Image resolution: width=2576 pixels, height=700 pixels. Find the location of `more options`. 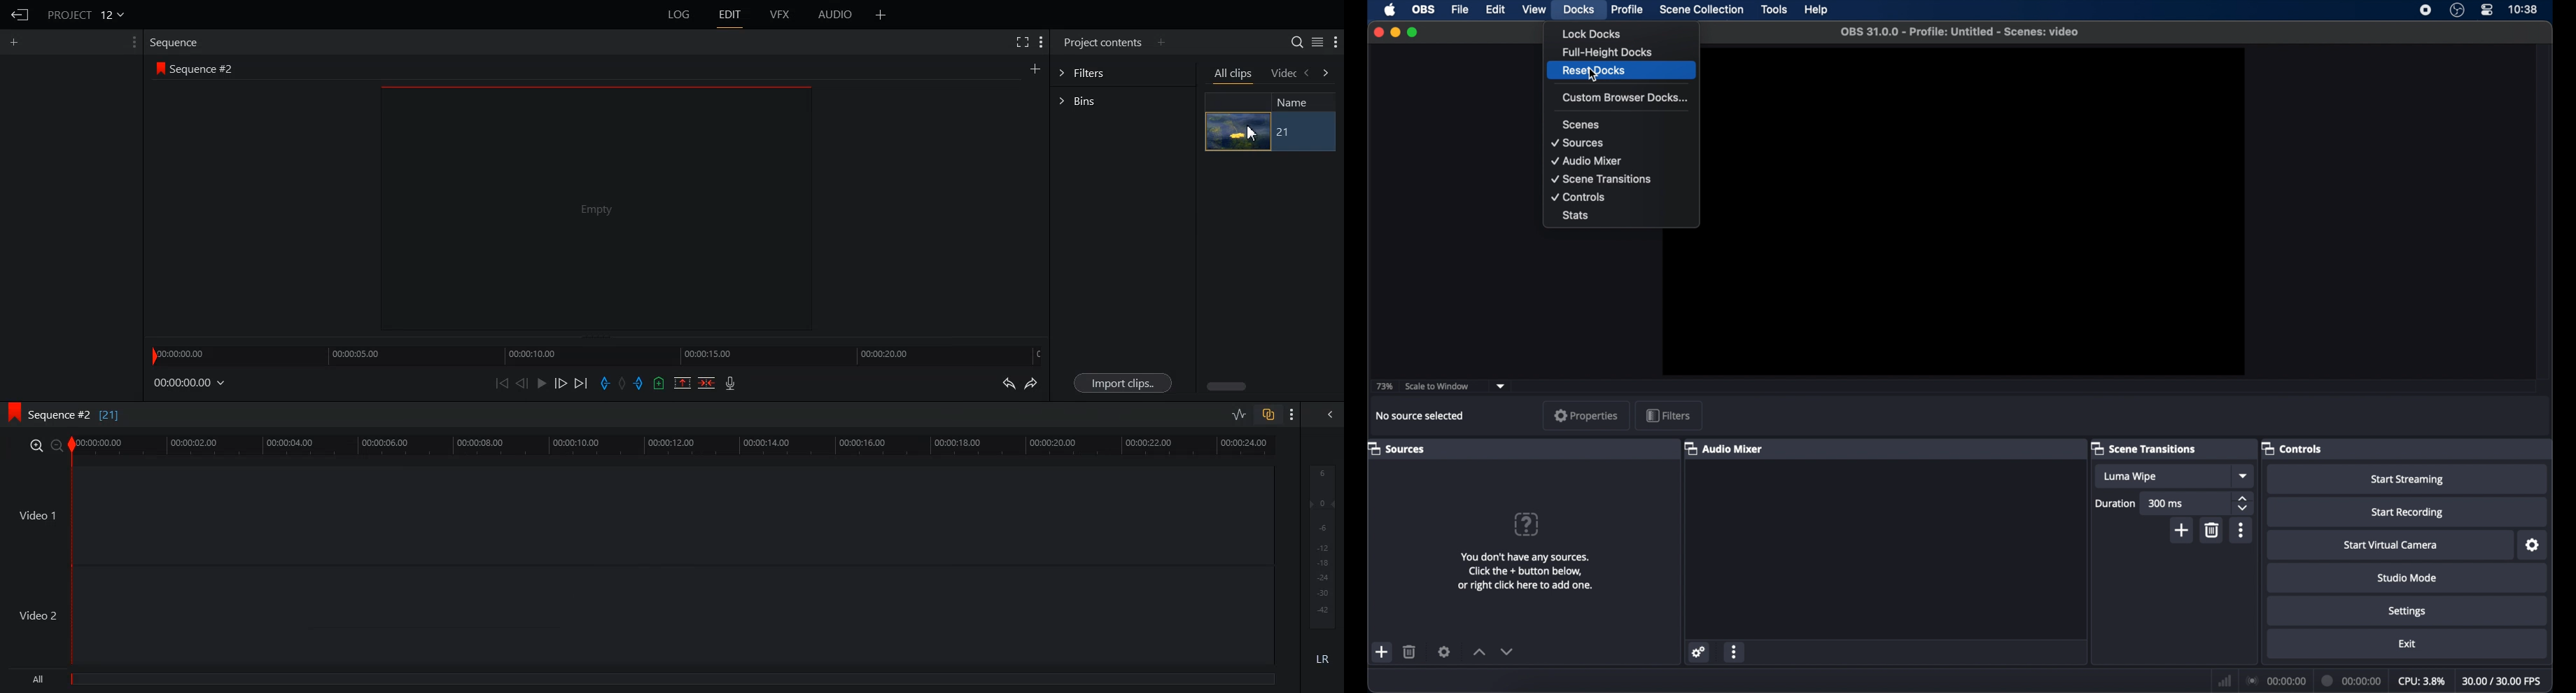

more options is located at coordinates (1734, 652).